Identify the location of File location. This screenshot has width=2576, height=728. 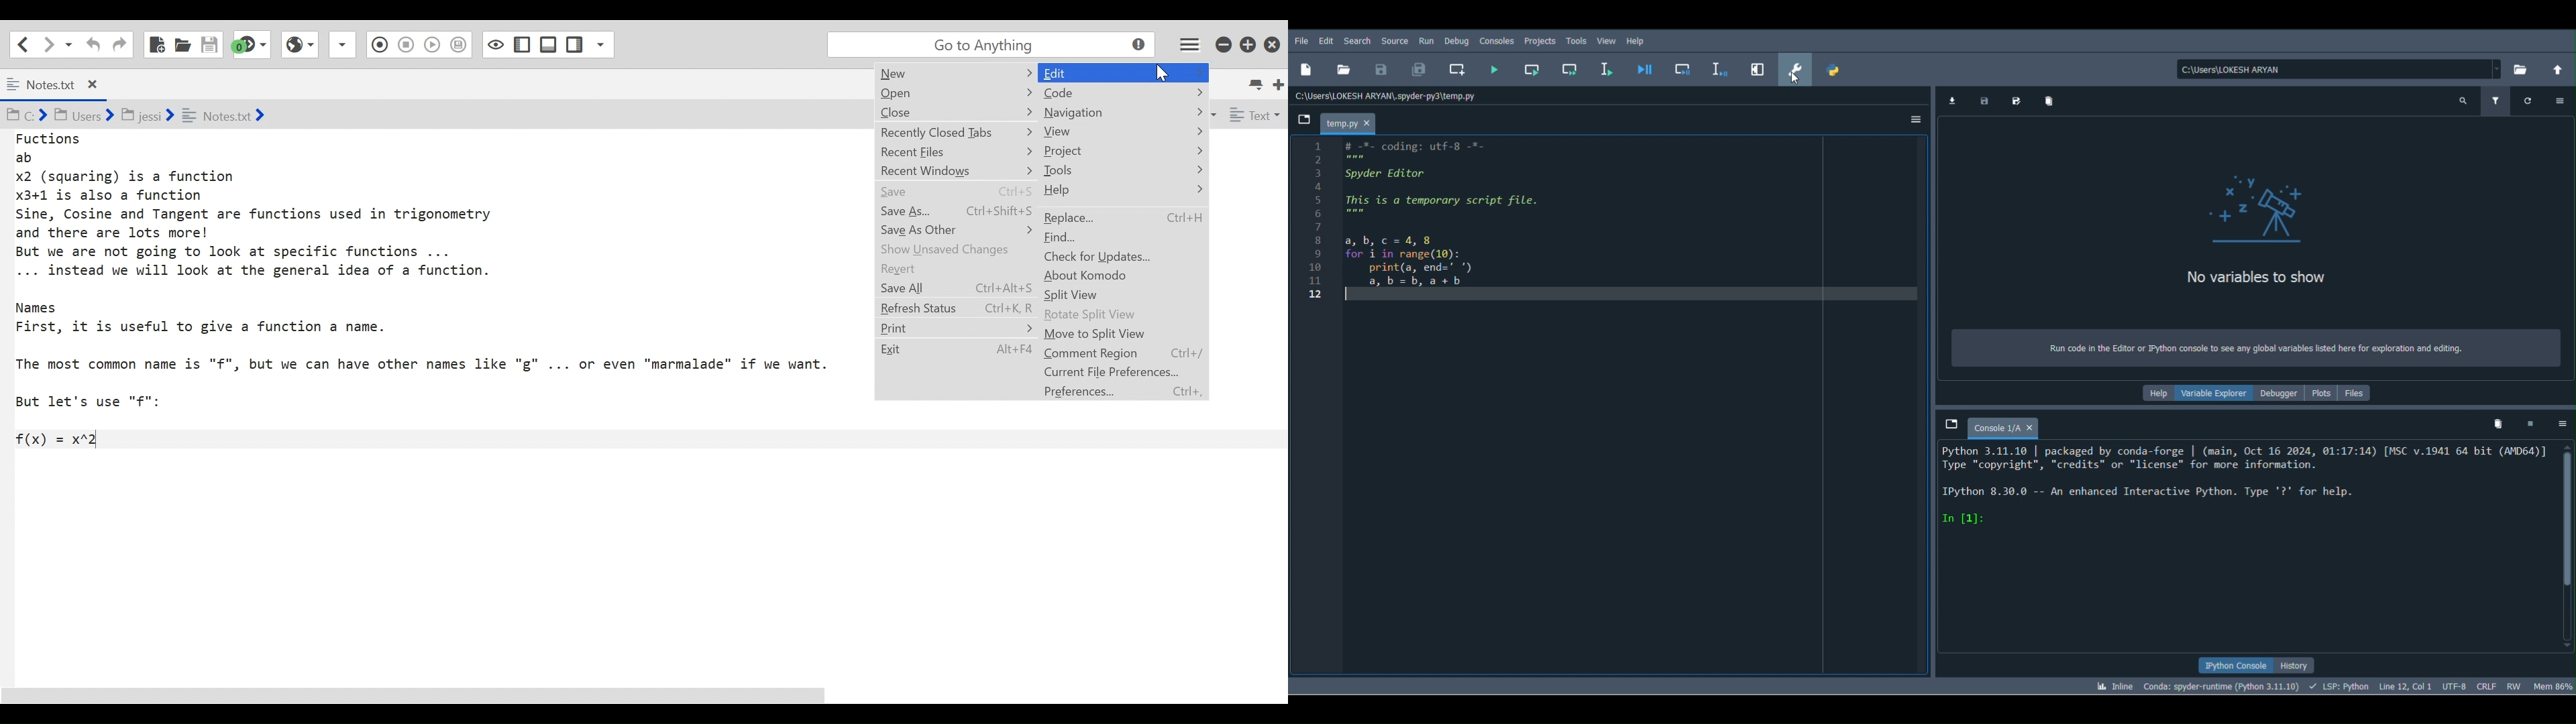
(1389, 95).